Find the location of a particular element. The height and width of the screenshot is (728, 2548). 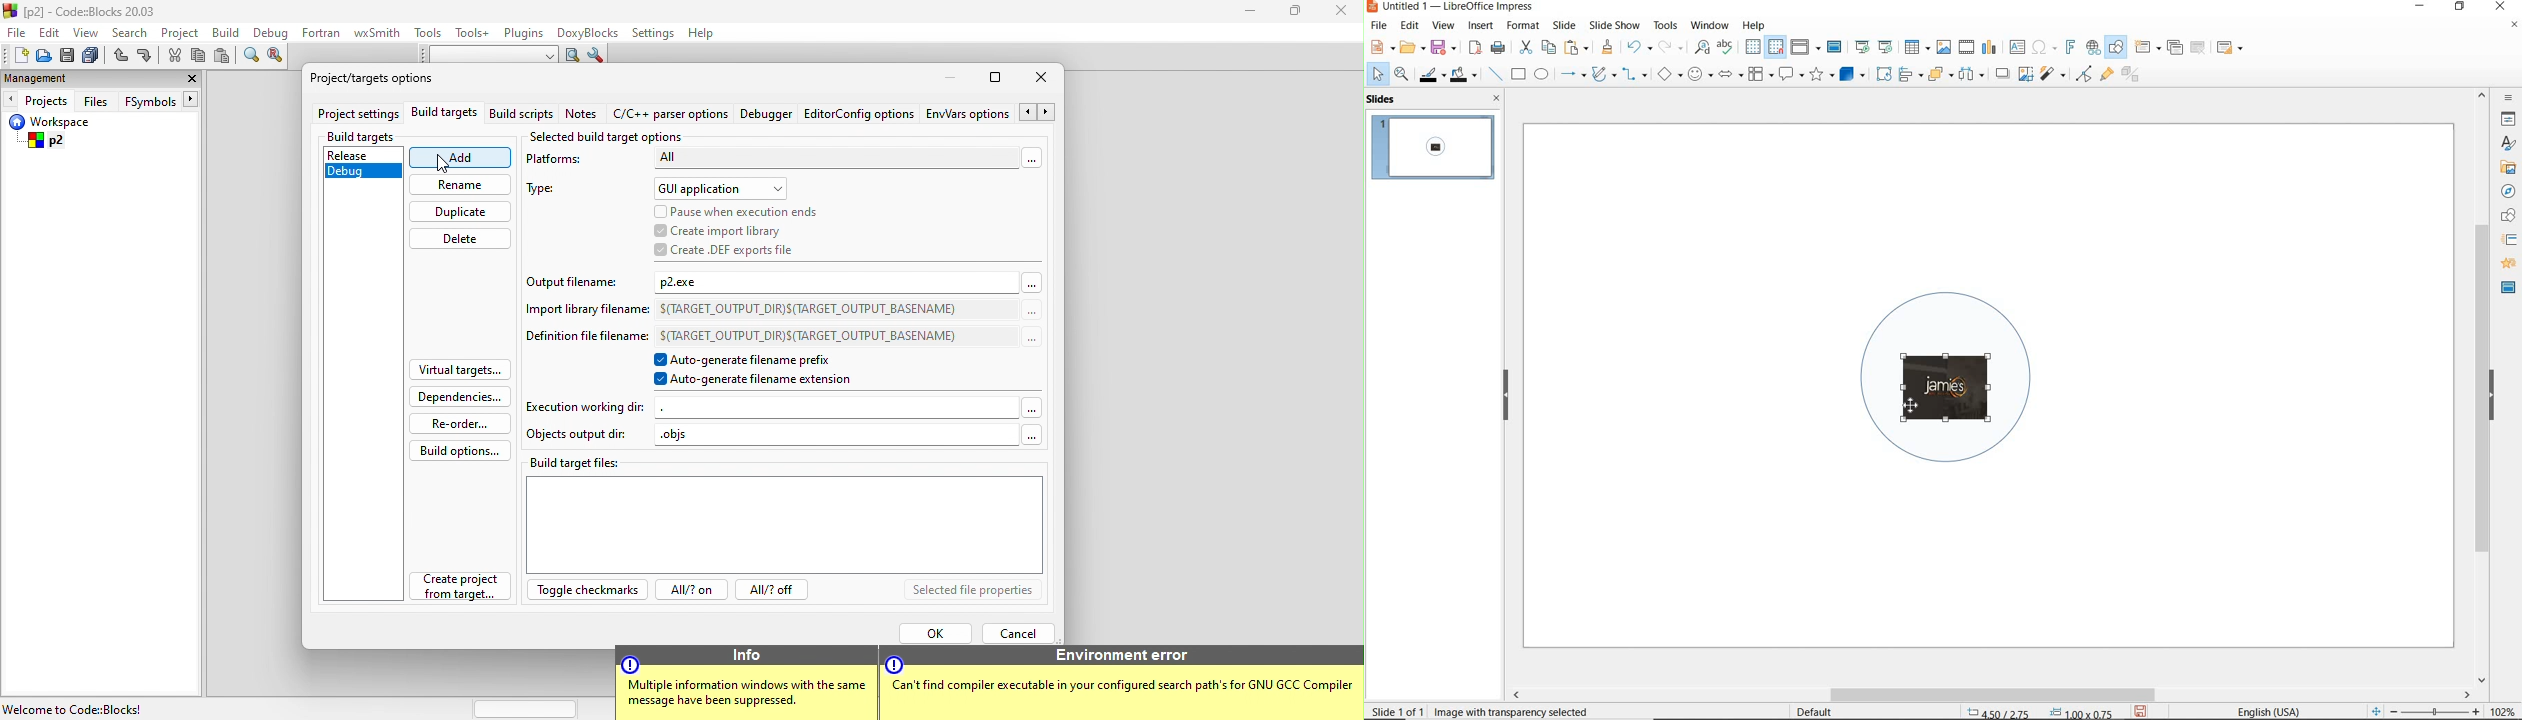

objects output dir: obj is located at coordinates (786, 433).